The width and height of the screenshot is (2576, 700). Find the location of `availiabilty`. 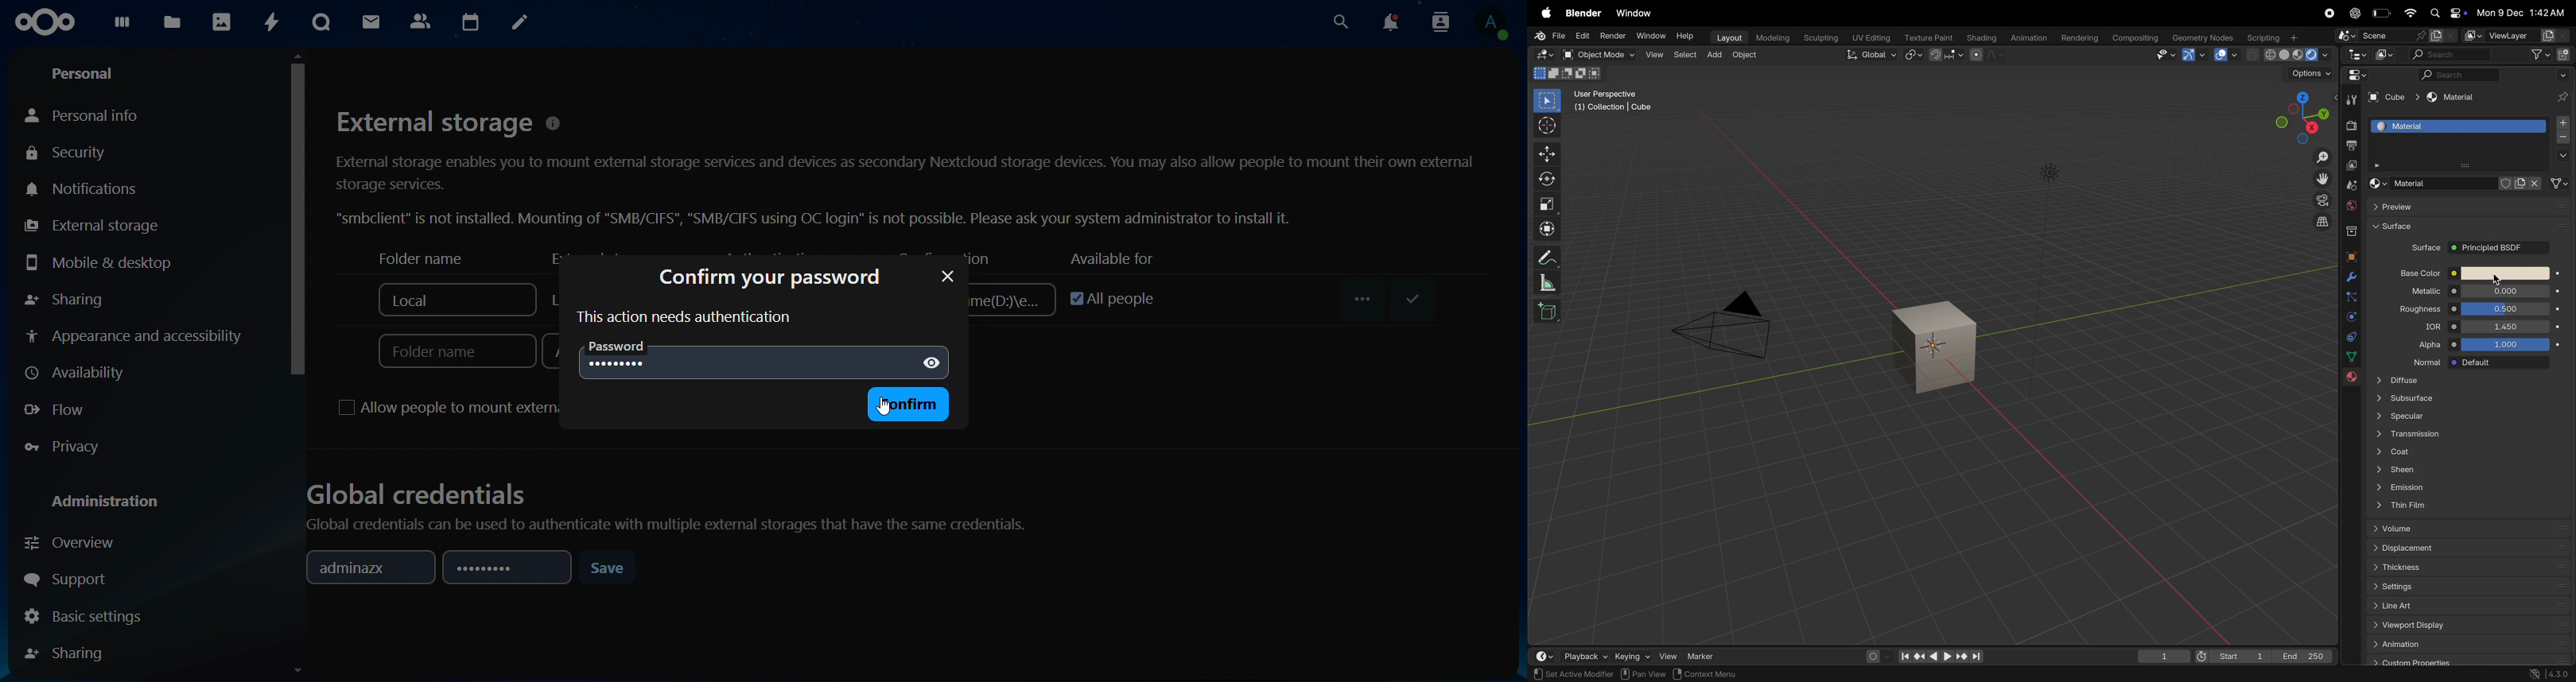

availiabilty is located at coordinates (80, 373).